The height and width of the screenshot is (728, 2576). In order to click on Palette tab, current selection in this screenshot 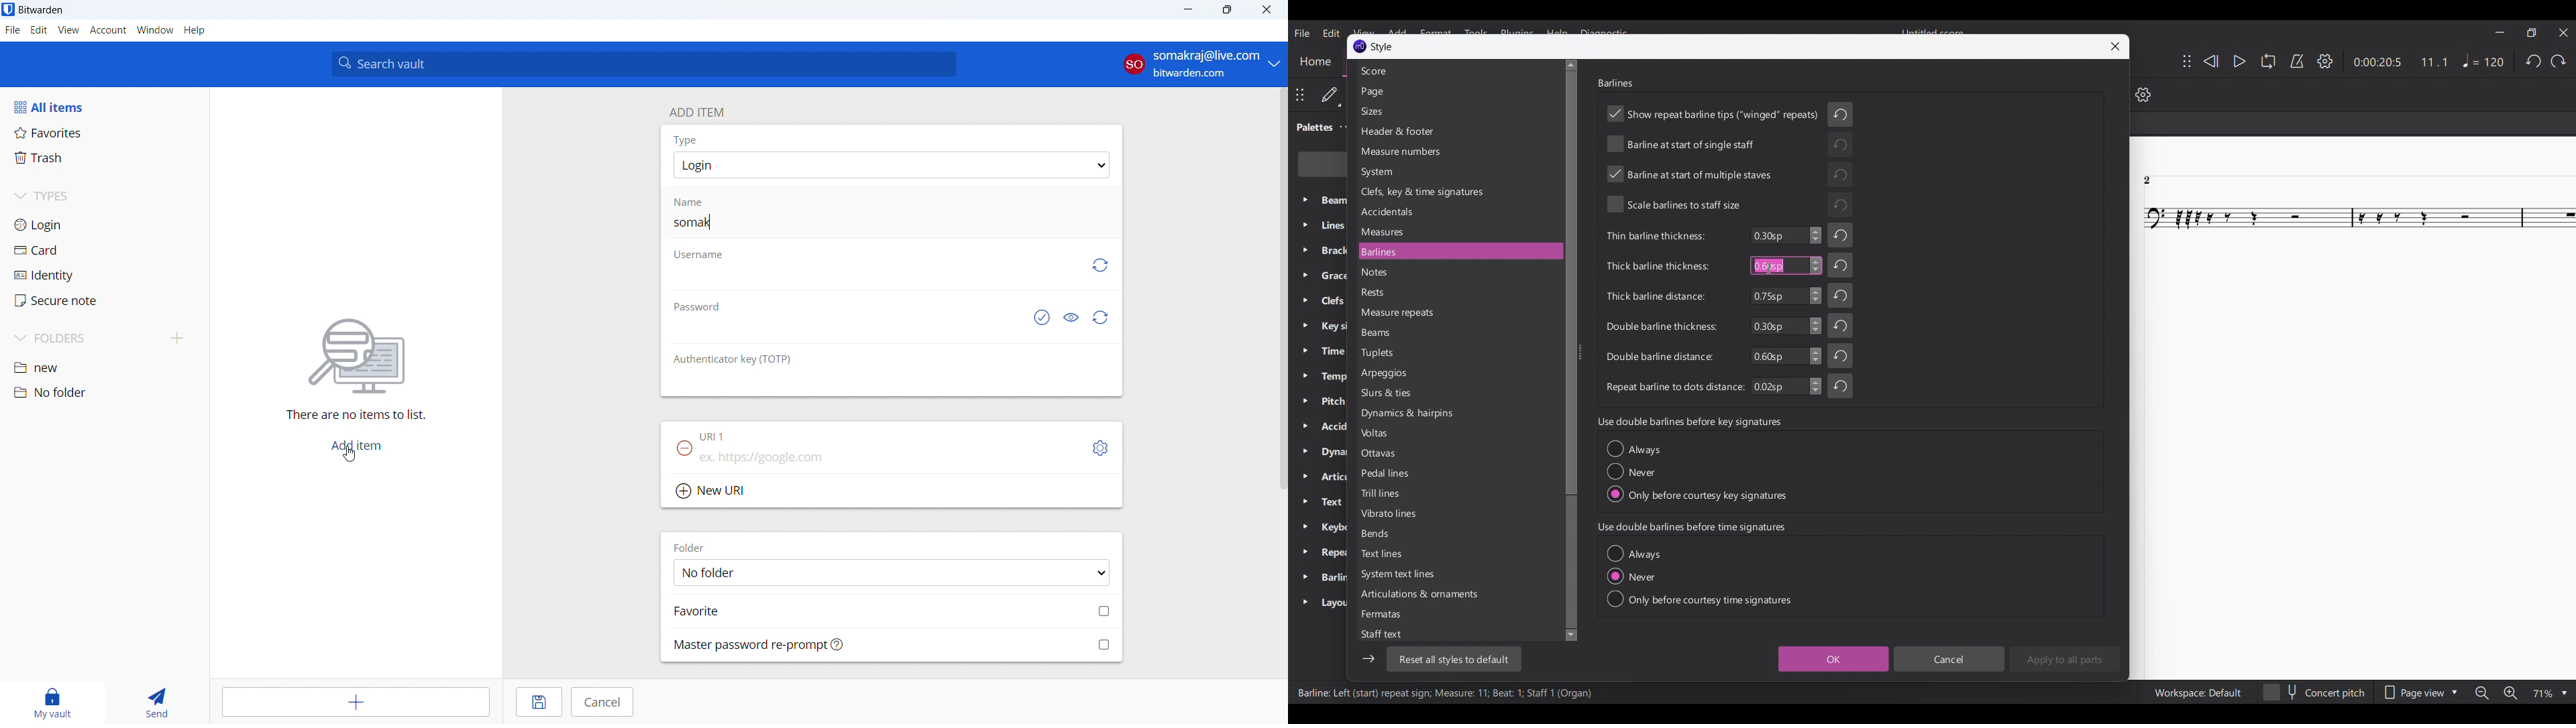, I will do `click(1311, 127)`.